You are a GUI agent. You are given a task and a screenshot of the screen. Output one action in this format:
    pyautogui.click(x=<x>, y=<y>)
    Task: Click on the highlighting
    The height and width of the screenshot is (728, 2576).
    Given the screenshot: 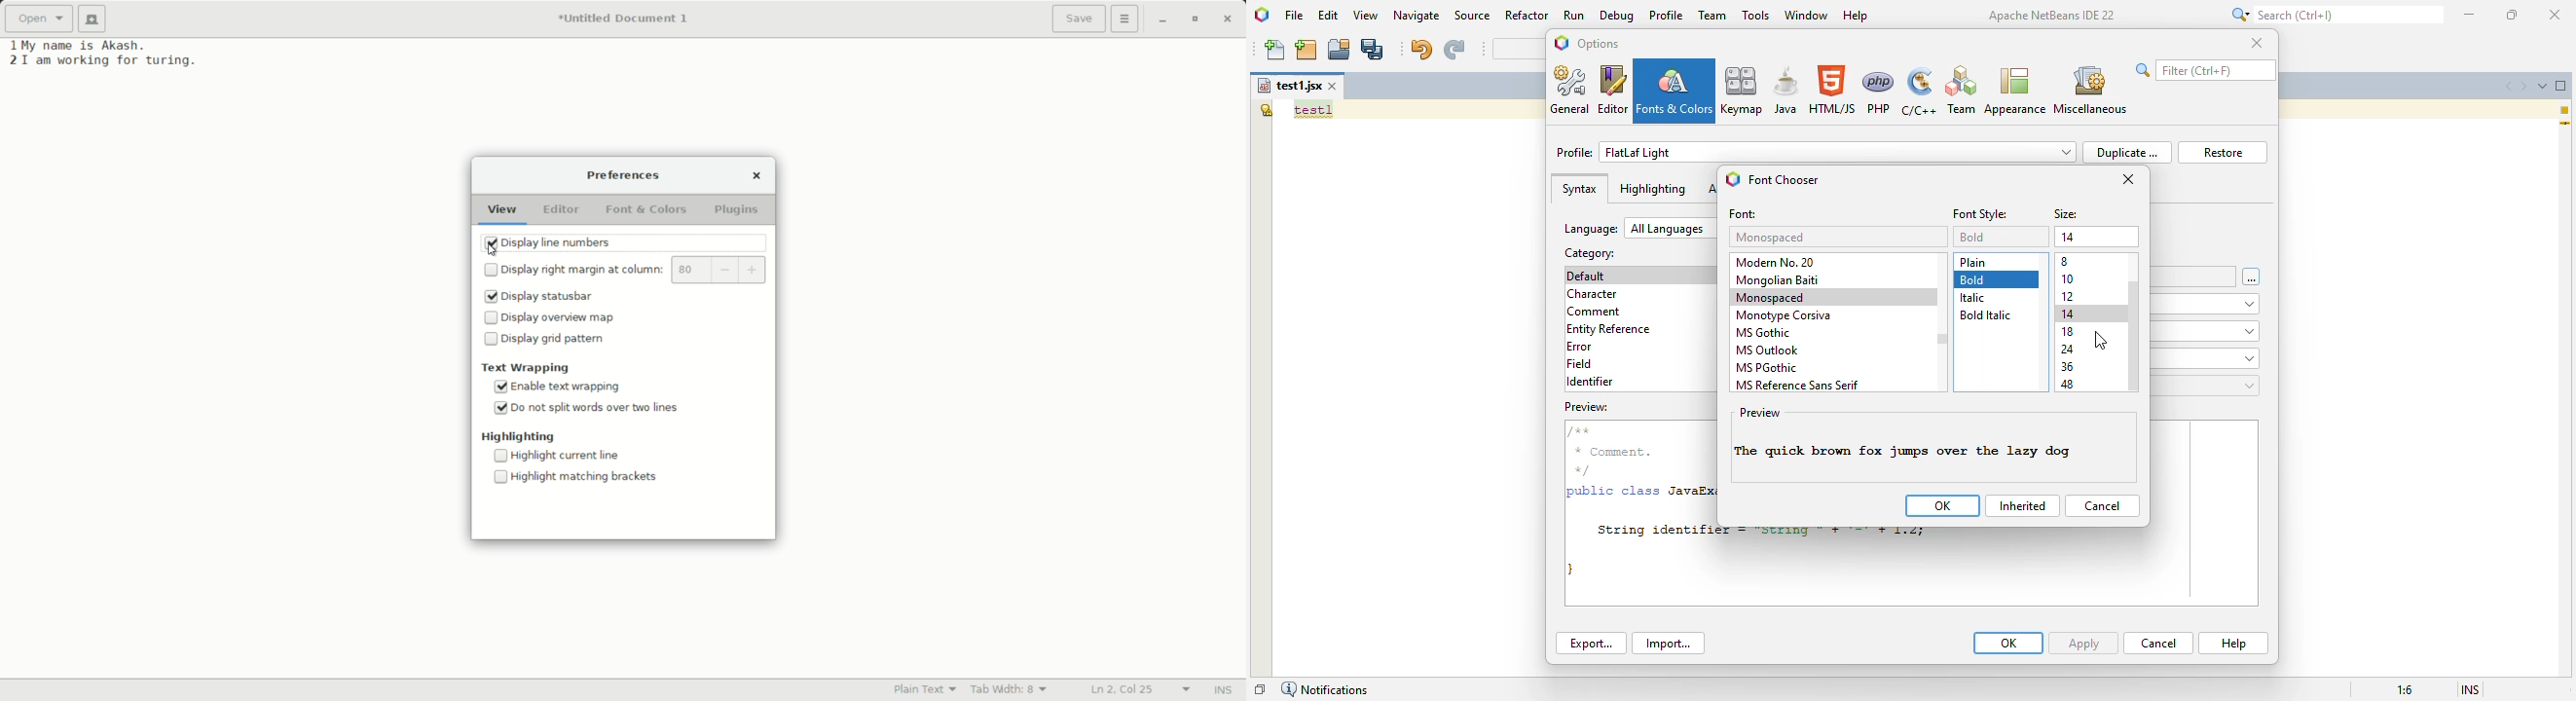 What is the action you would take?
    pyautogui.click(x=1652, y=189)
    